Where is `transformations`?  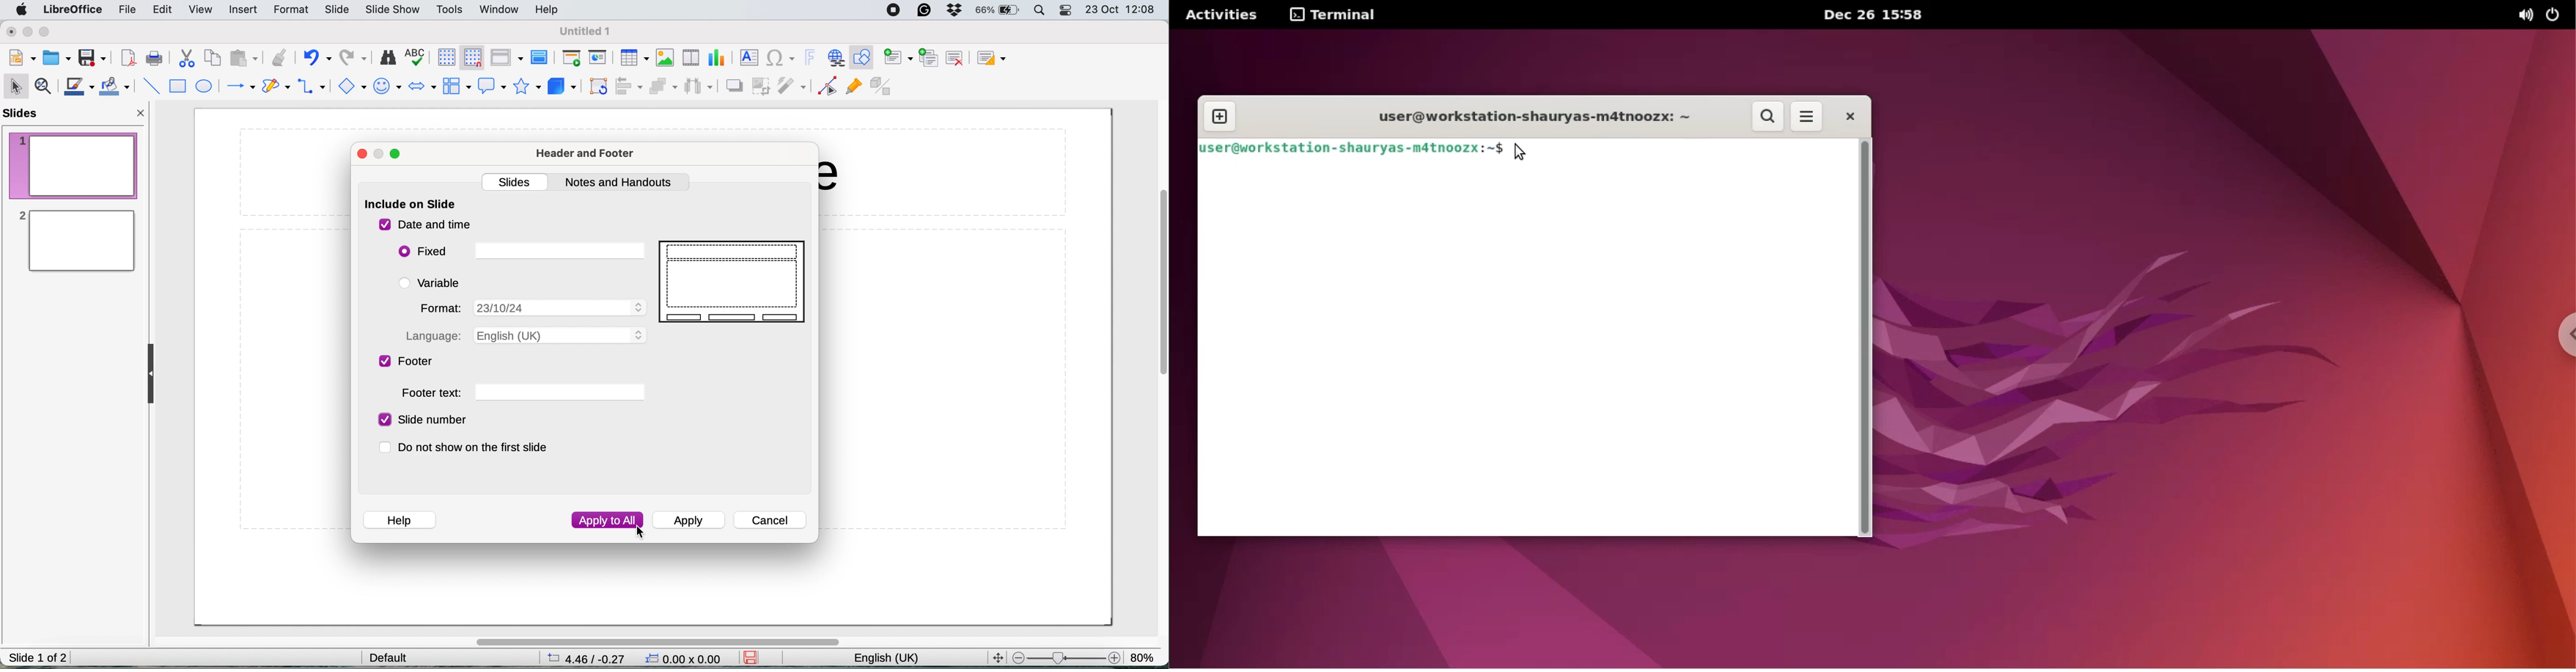
transformations is located at coordinates (600, 88).